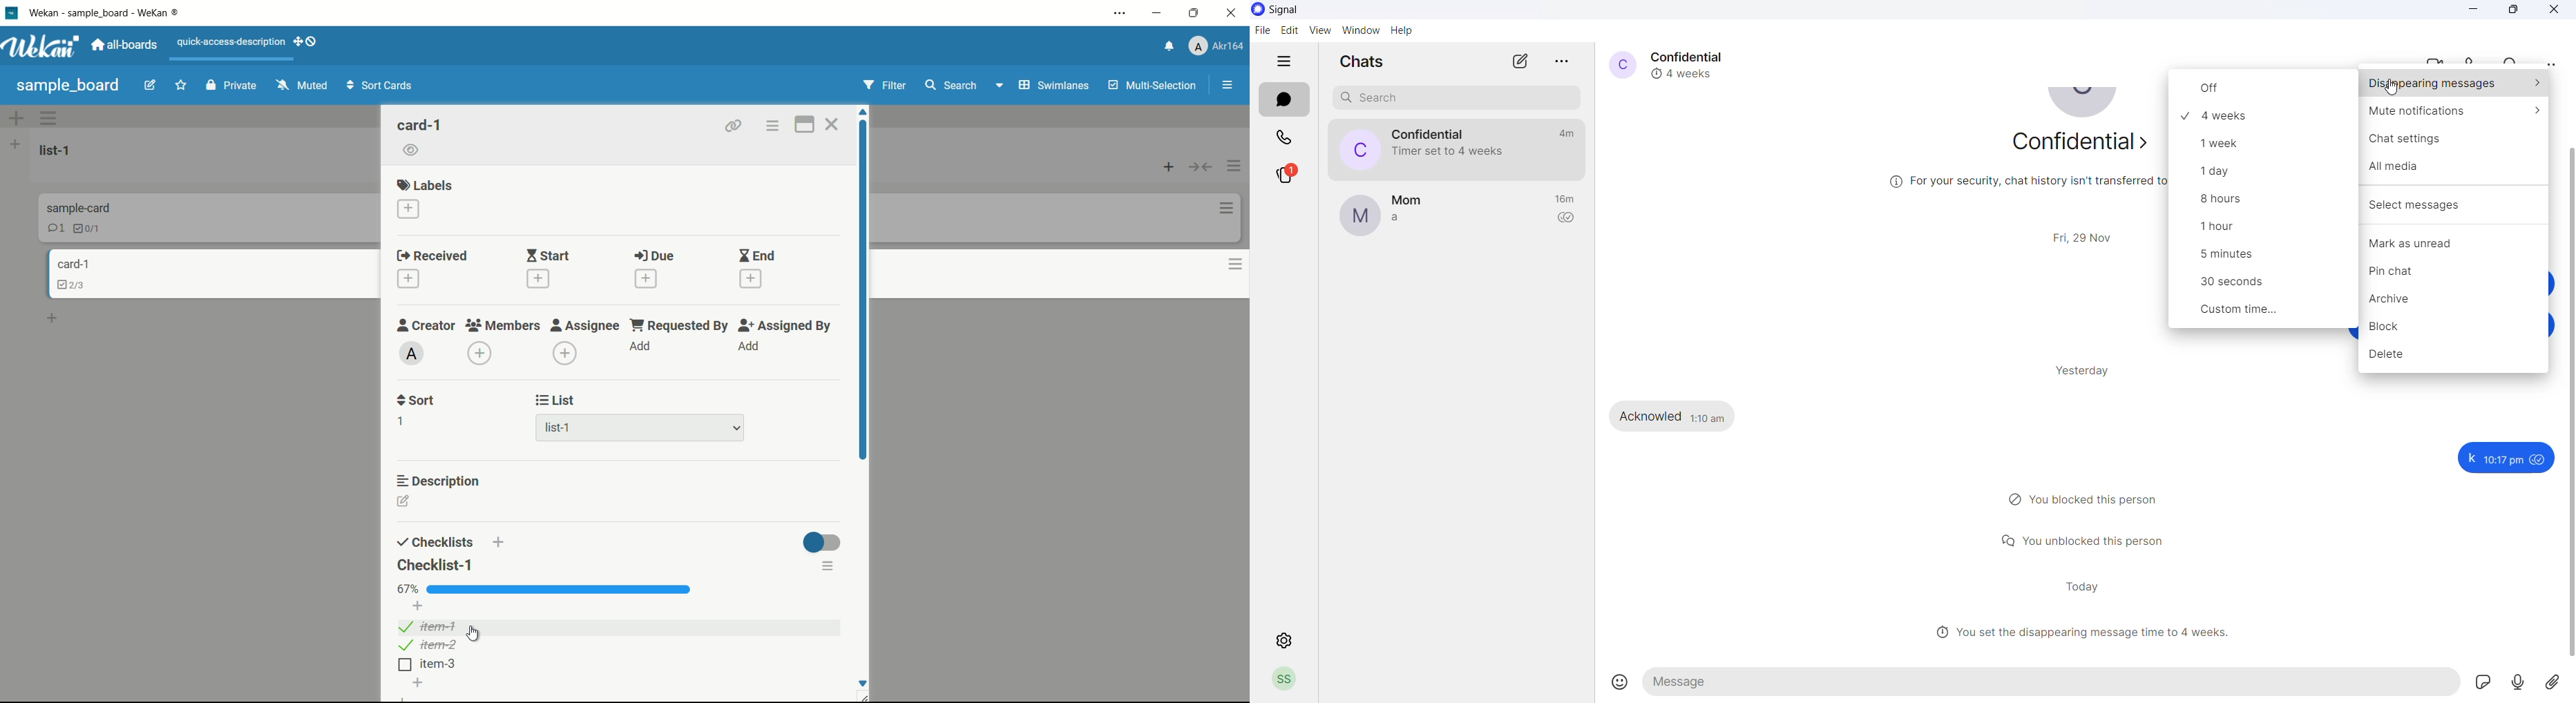 The image size is (2576, 728). I want to click on maximize card, so click(807, 124).